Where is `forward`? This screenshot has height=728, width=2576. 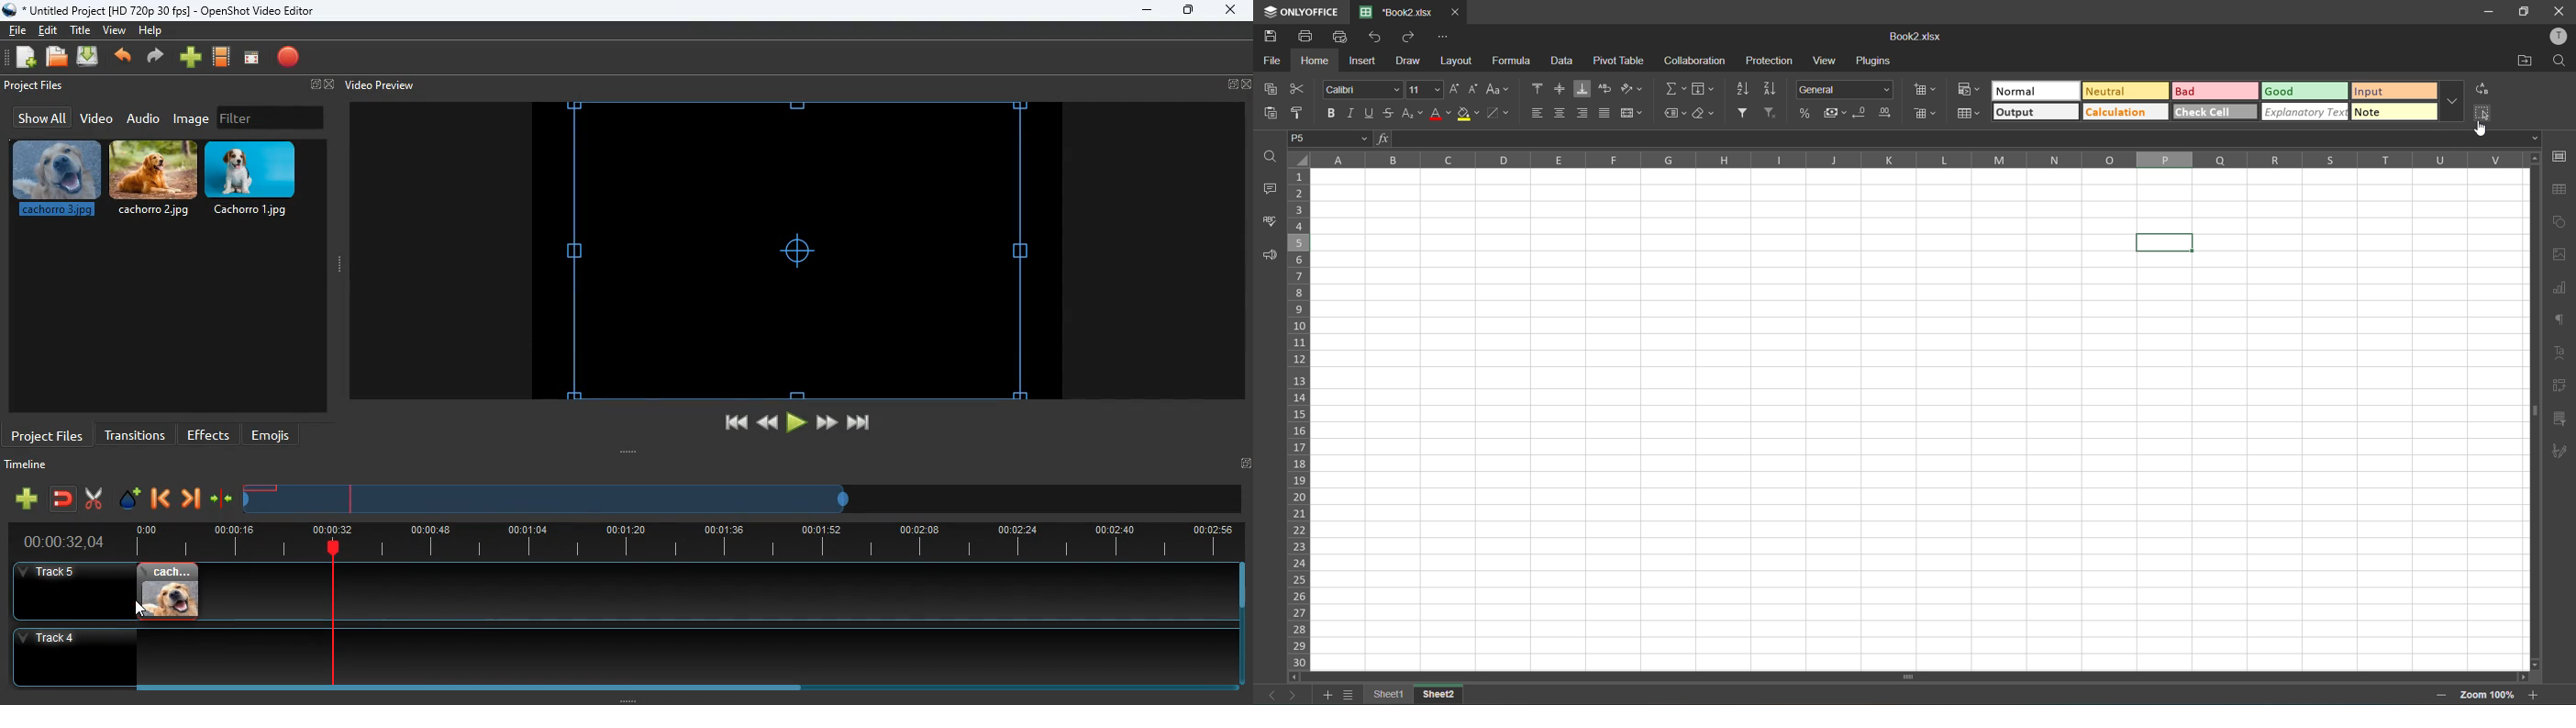
forward is located at coordinates (827, 423).